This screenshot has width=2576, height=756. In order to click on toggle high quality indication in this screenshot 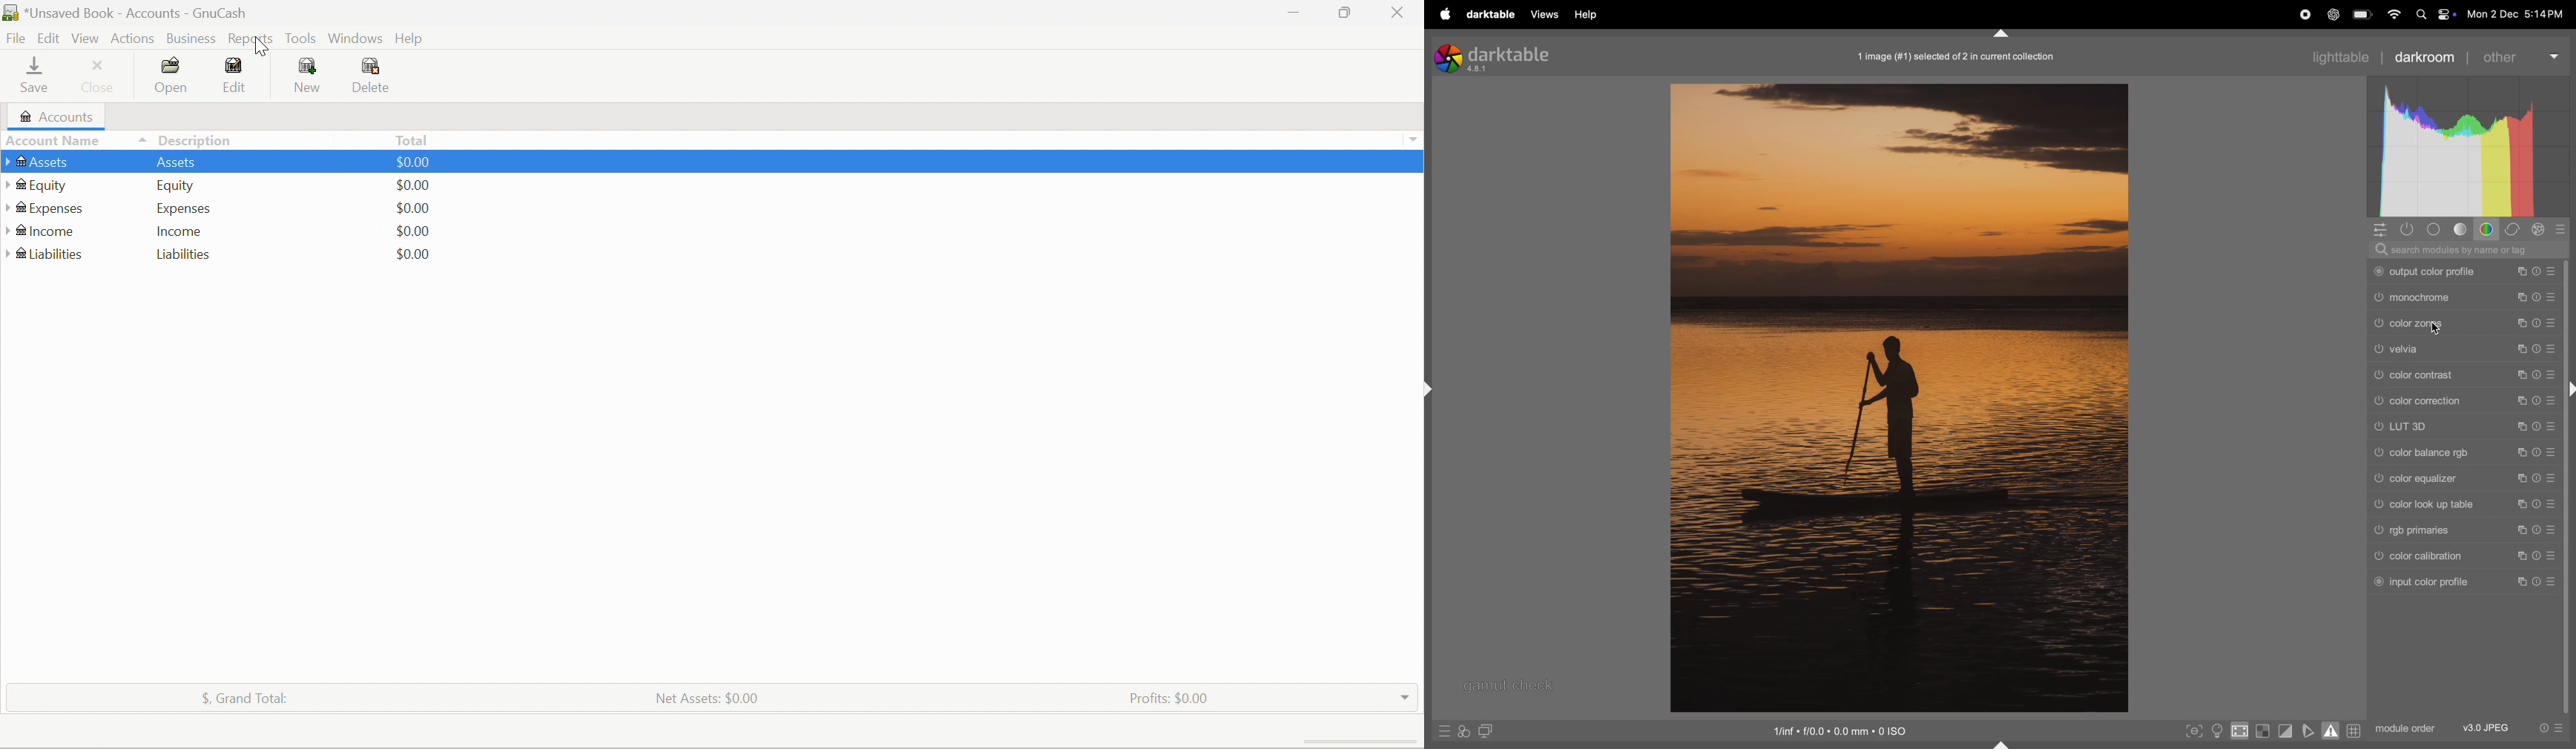, I will do `click(2239, 731)`.